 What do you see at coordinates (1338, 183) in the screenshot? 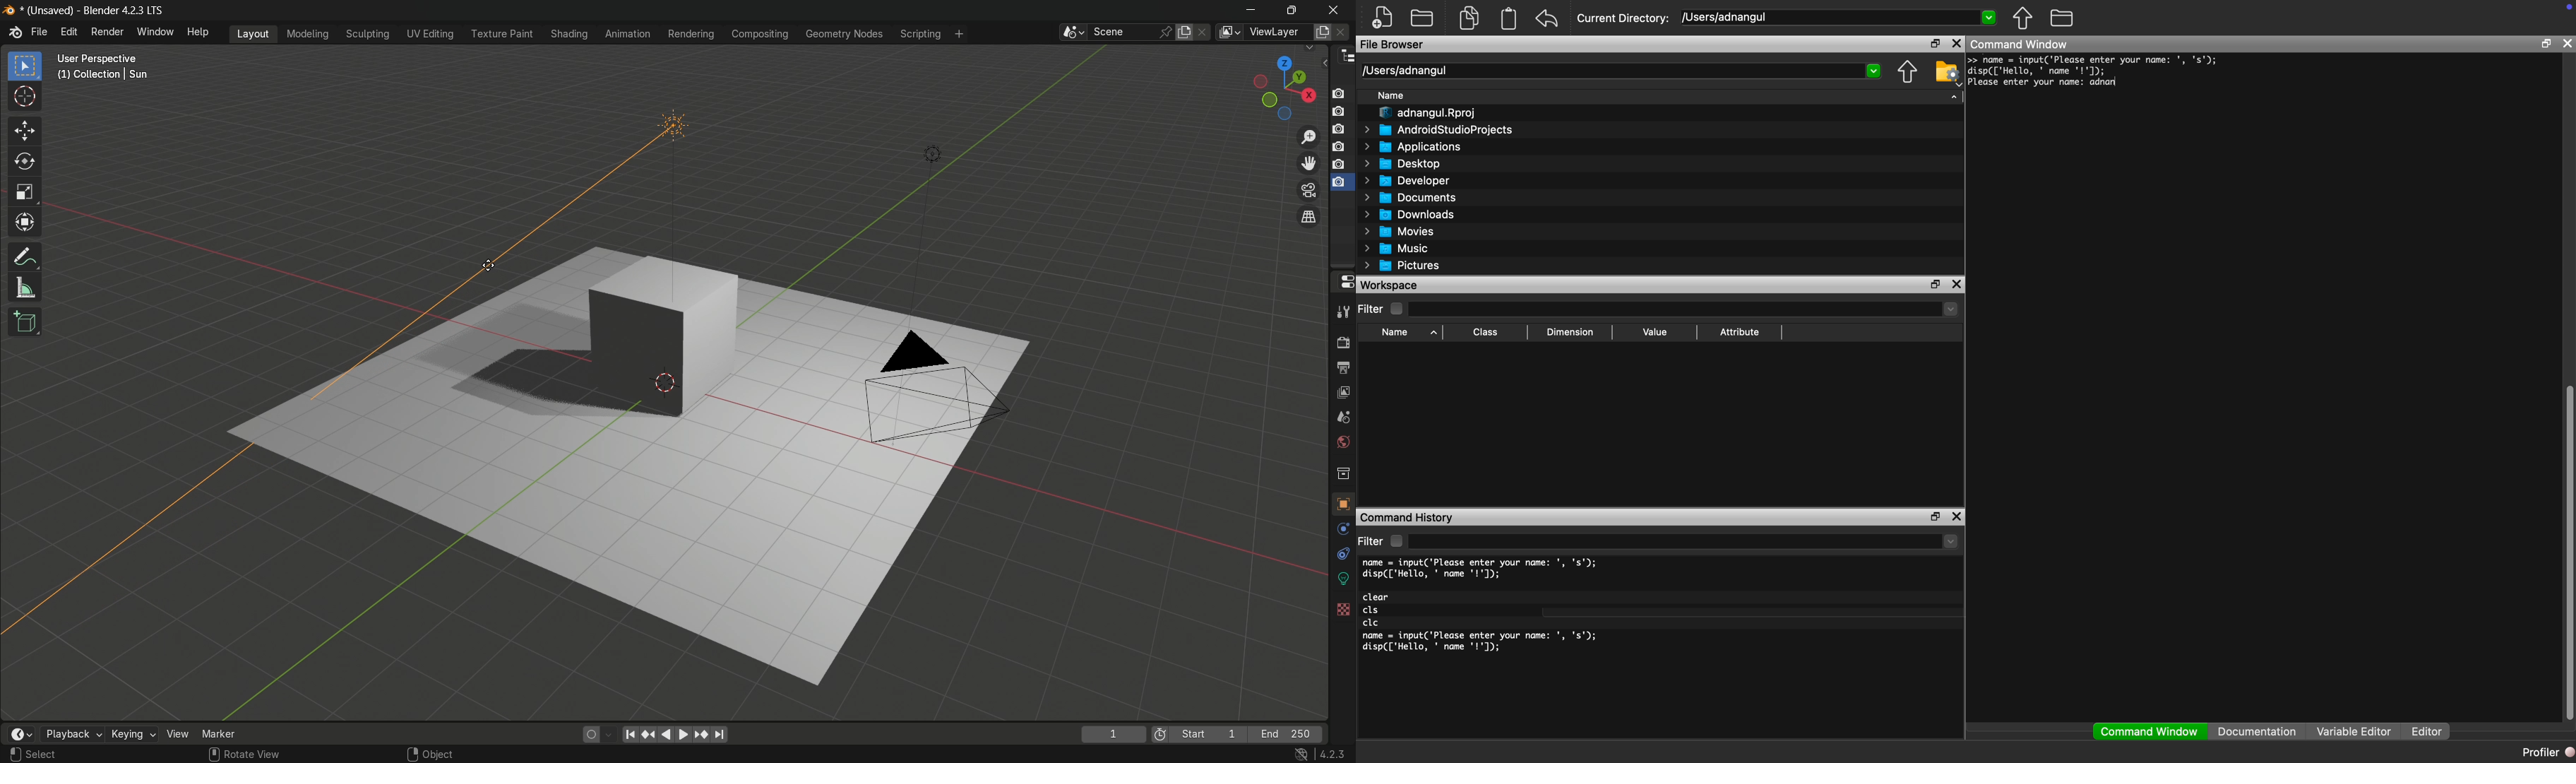
I see `layer 6` at bounding box center [1338, 183].